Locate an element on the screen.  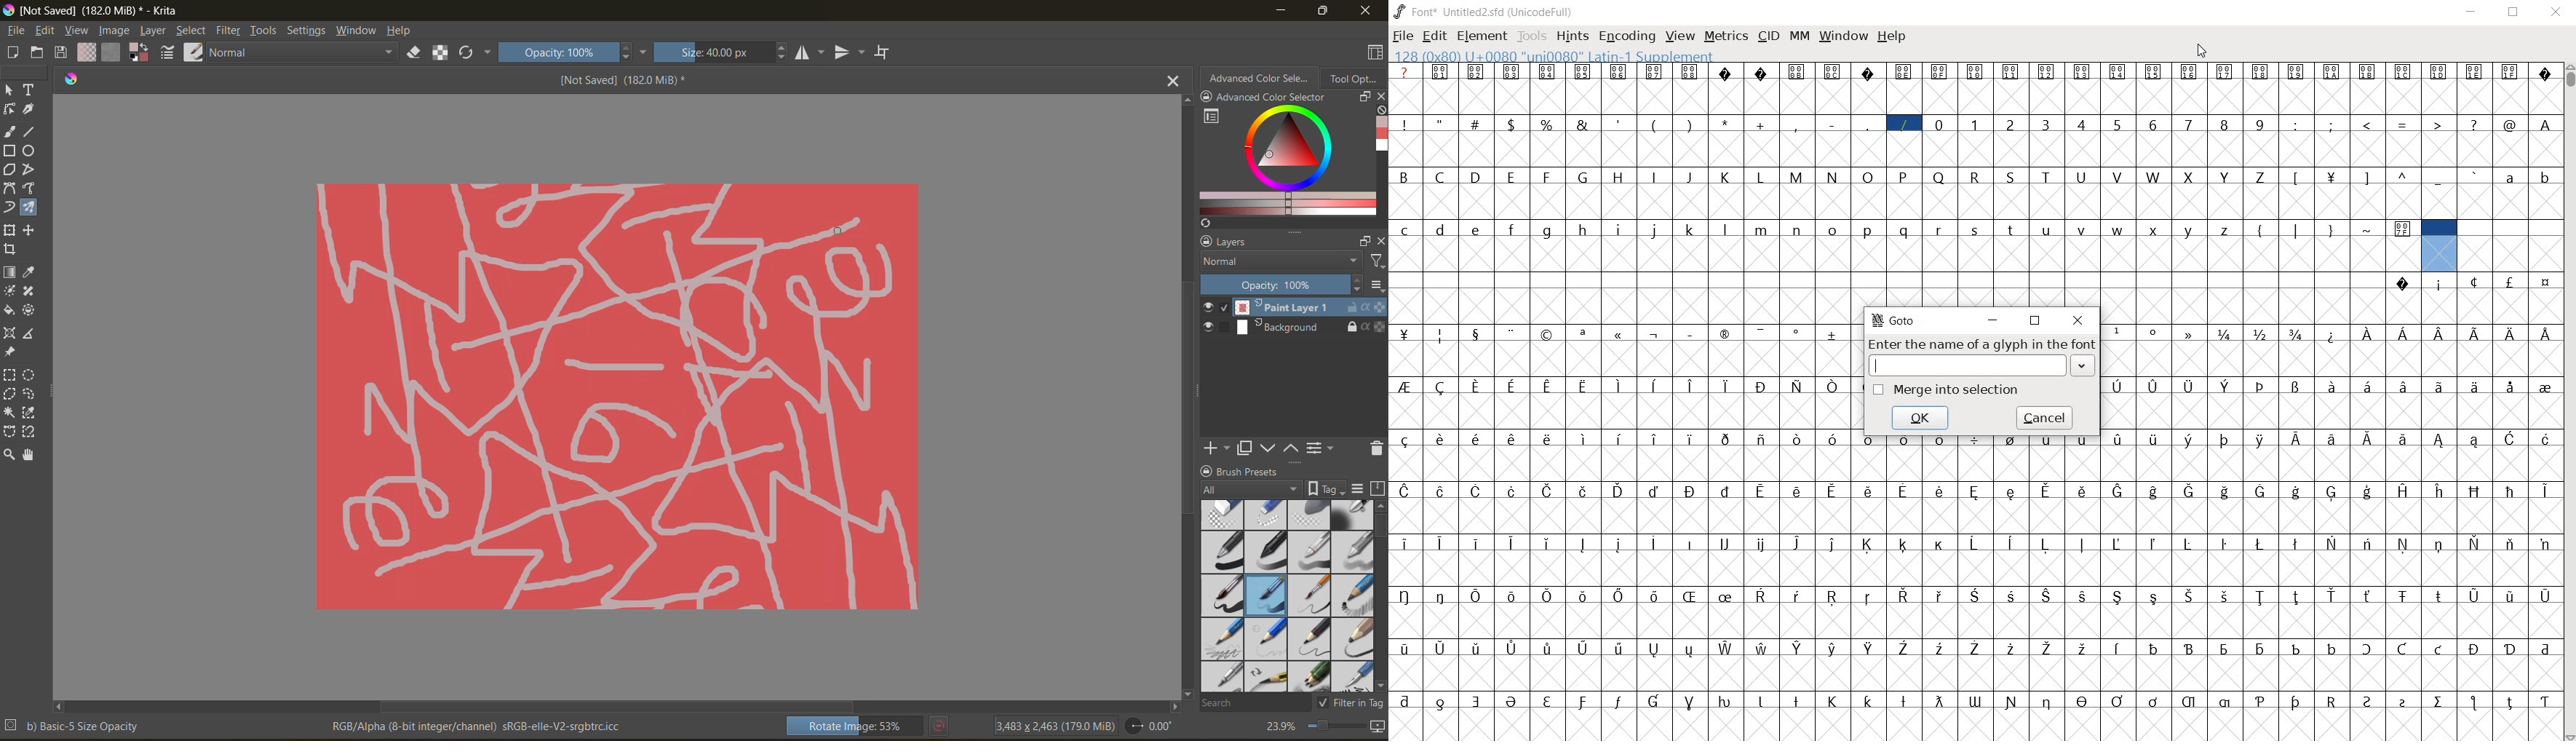
Scroll up is located at coordinates (1185, 101).